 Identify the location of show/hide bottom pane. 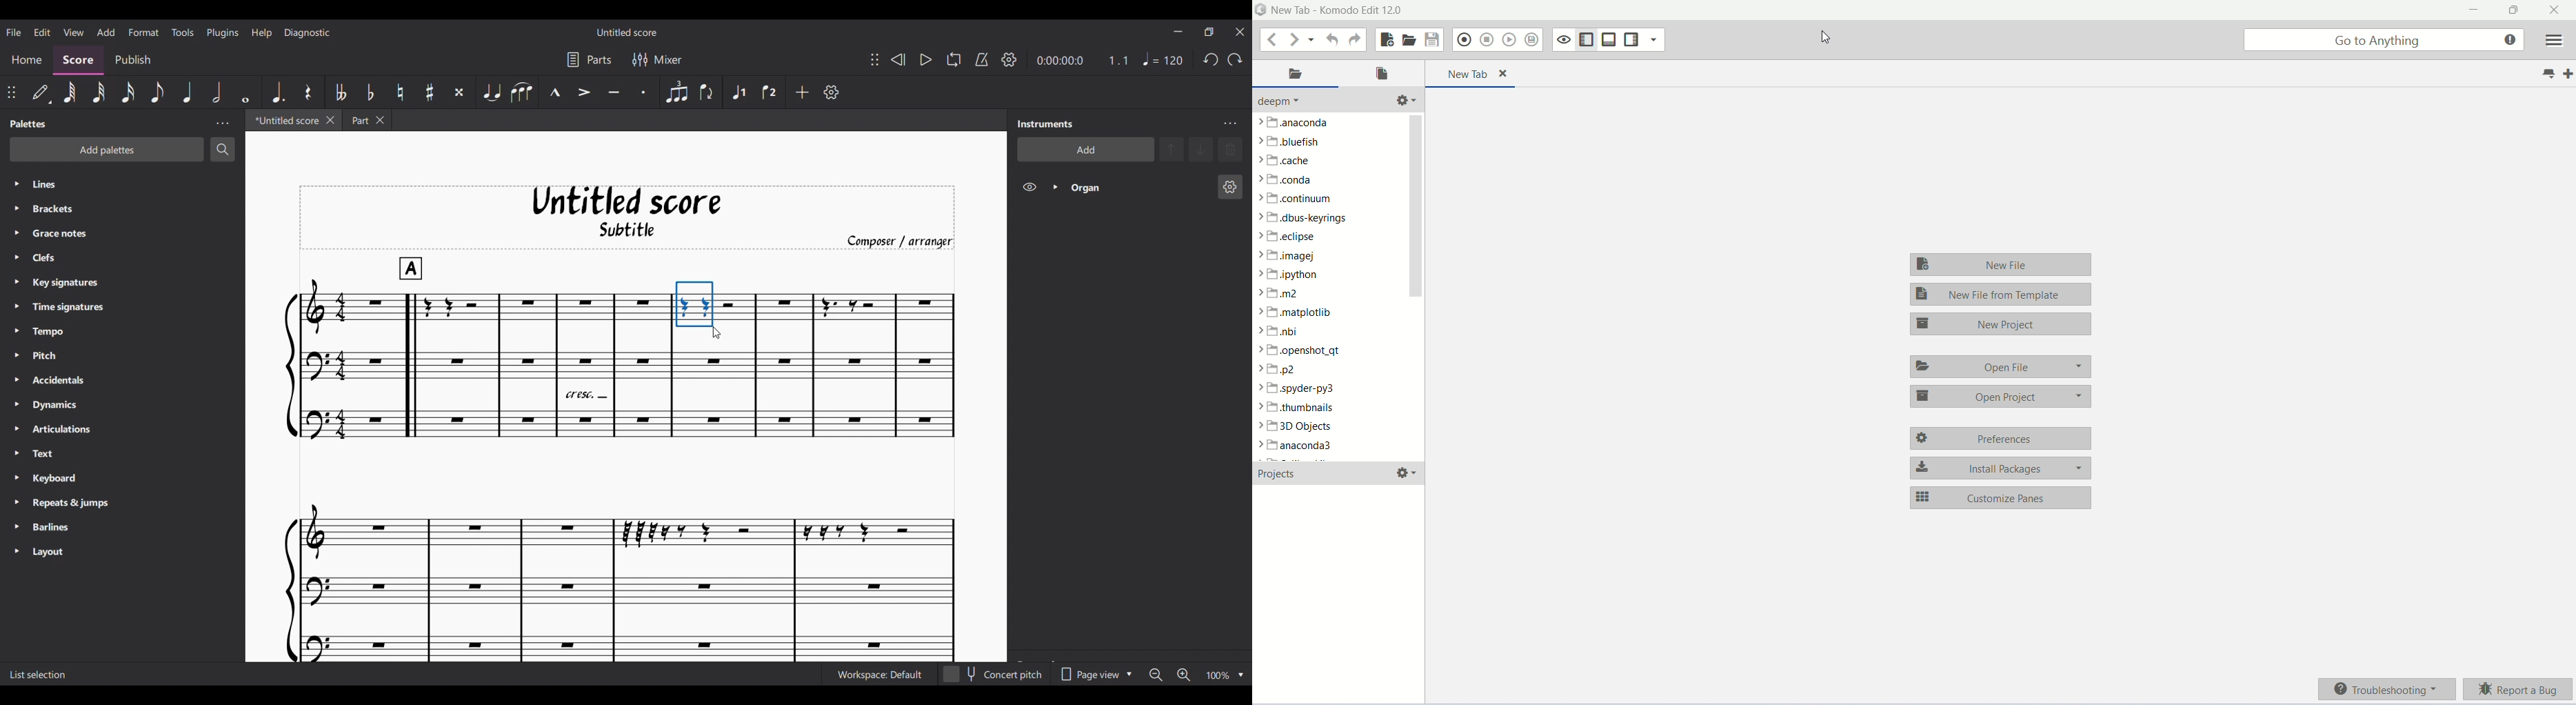
(1609, 39).